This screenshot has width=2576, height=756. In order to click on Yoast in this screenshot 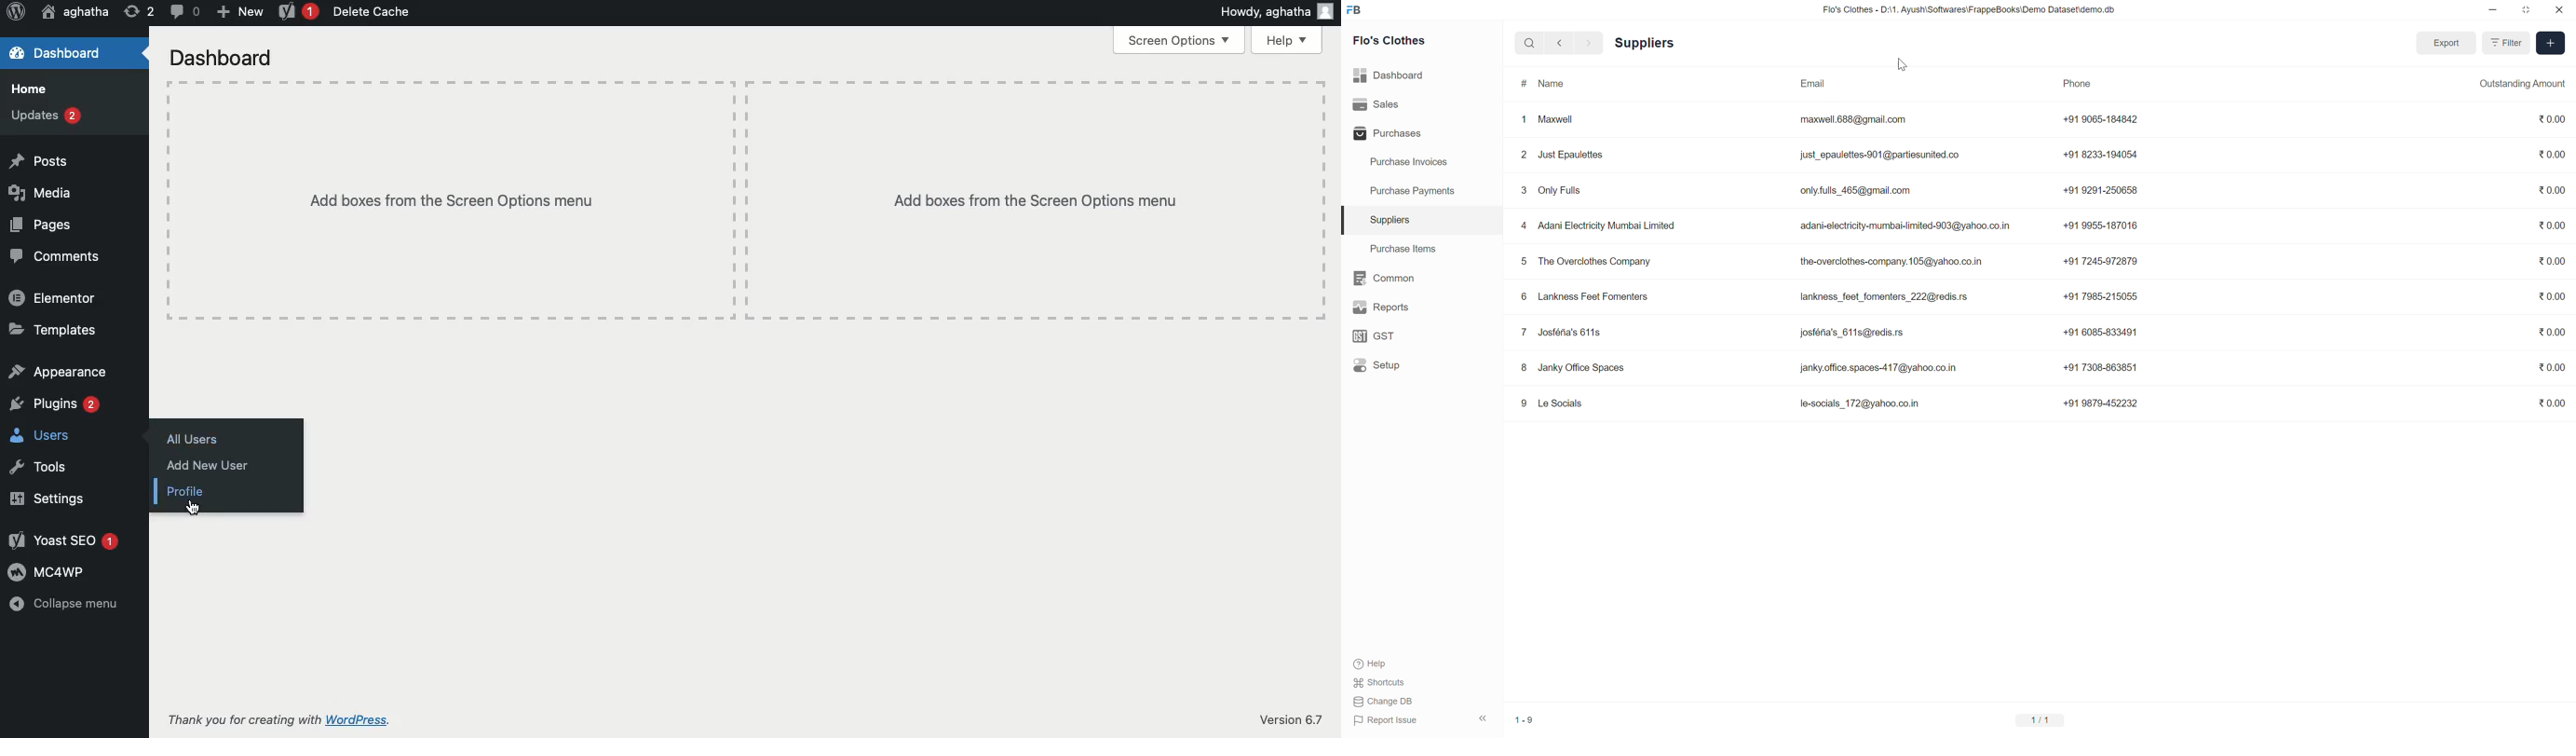, I will do `click(299, 13)`.